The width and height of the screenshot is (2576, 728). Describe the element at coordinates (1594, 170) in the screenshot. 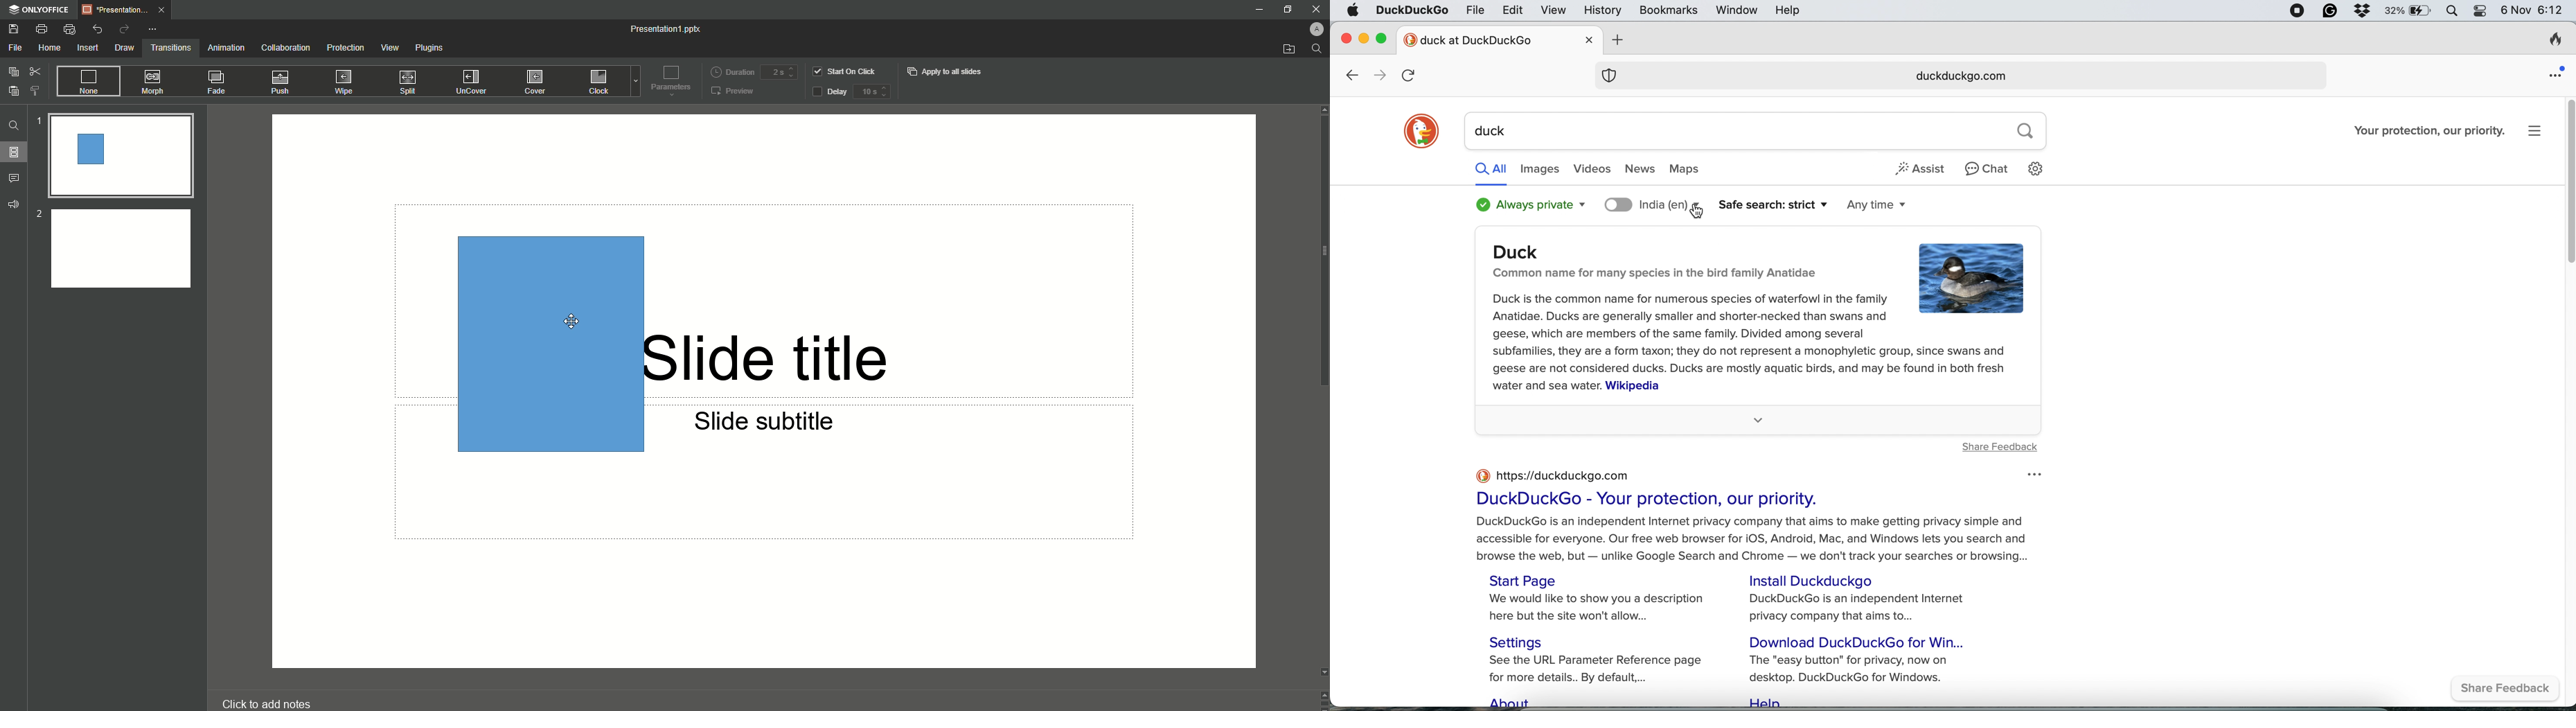

I see `videos` at that location.